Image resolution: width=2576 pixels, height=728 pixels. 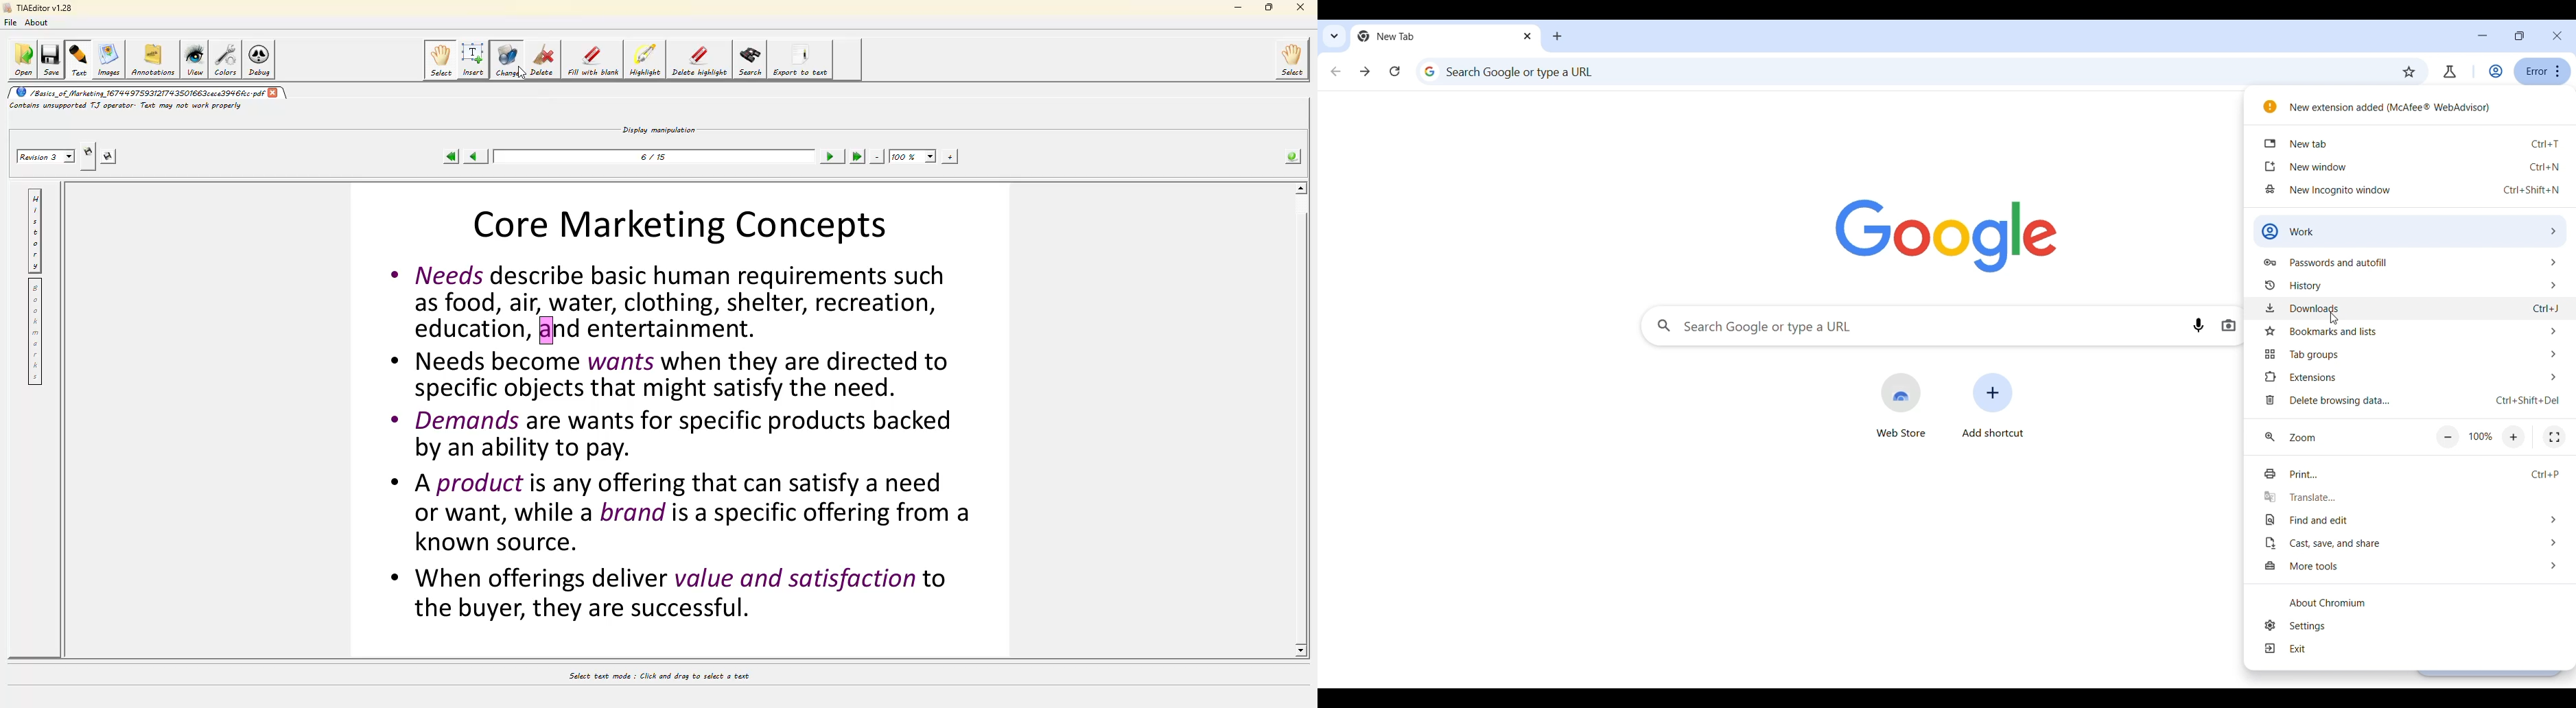 What do you see at coordinates (2411, 543) in the screenshot?
I see `Cast, save, and share ` at bounding box center [2411, 543].